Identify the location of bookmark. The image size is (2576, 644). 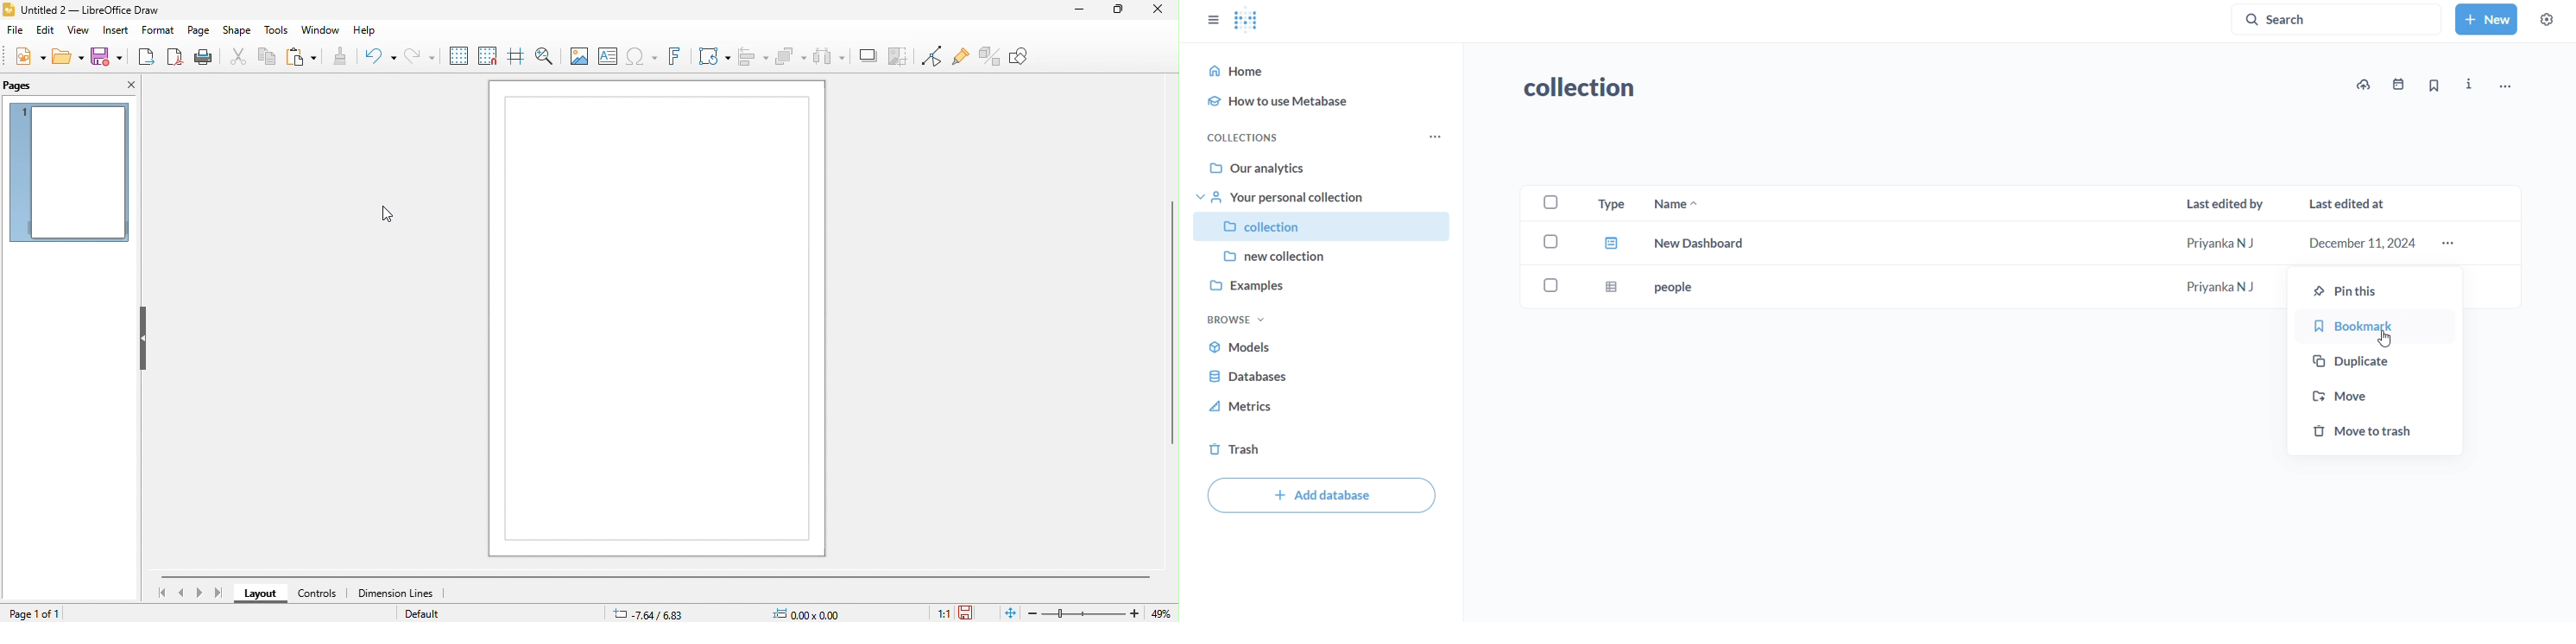
(2376, 328).